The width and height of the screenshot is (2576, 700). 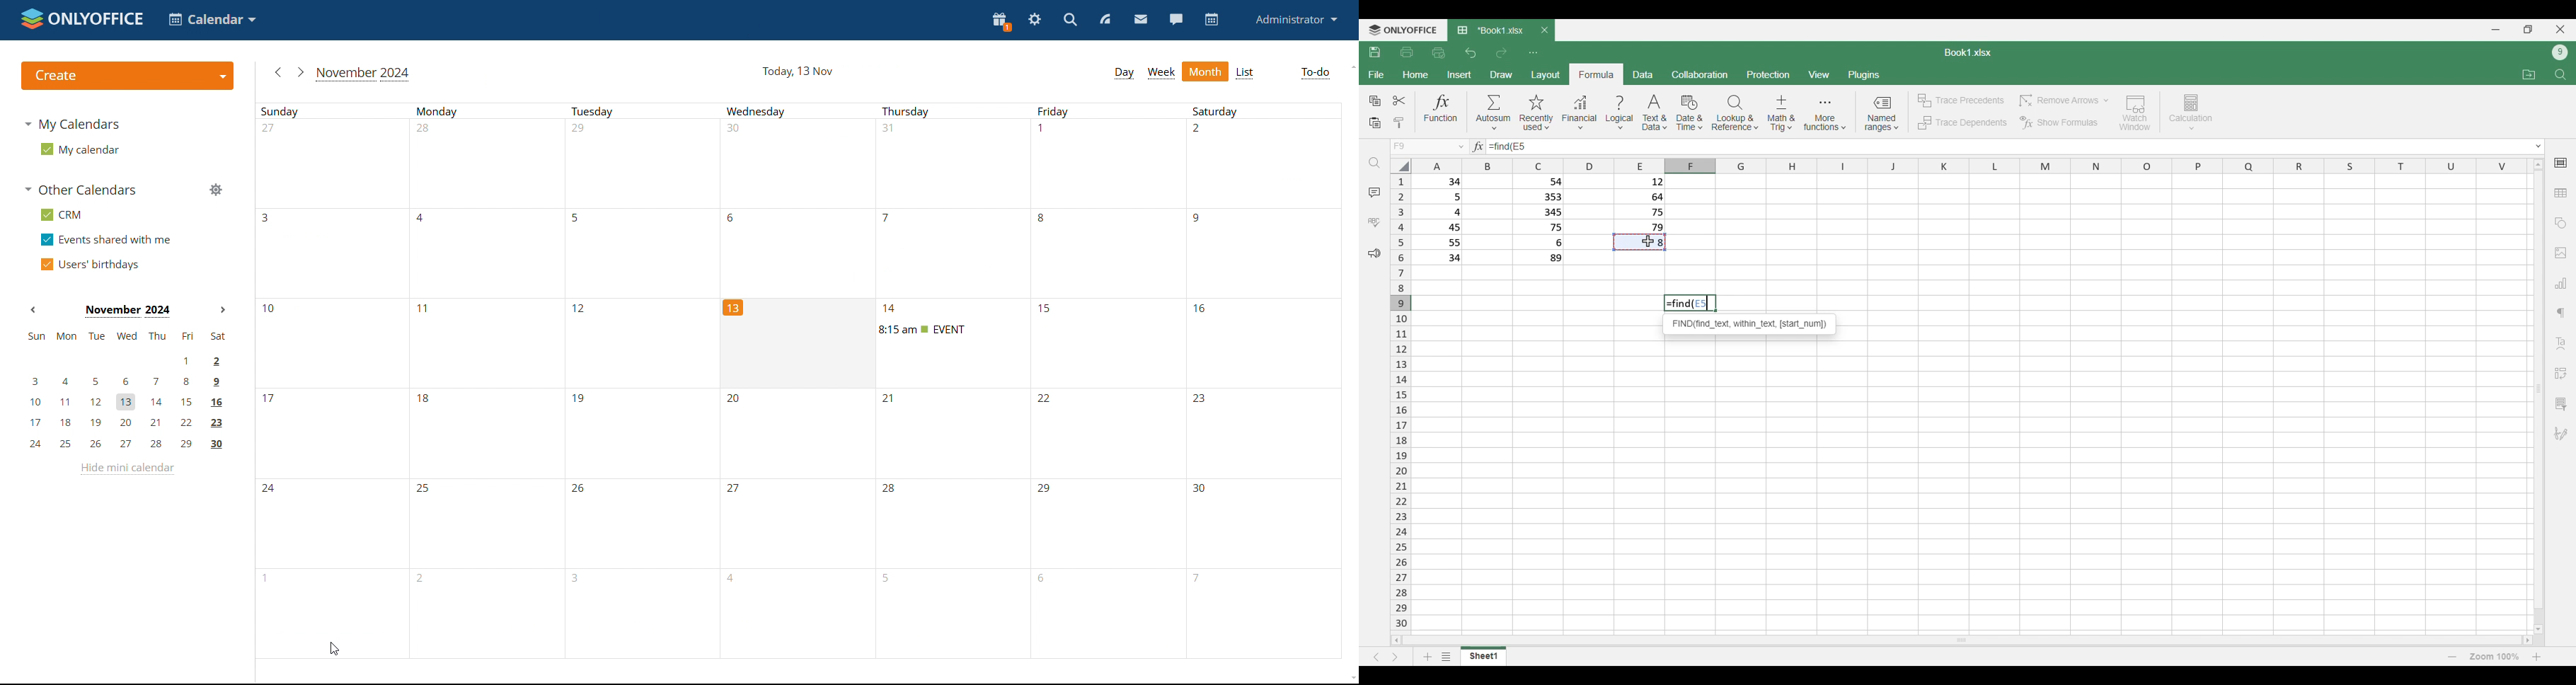 I want to click on Logical, so click(x=1620, y=113).